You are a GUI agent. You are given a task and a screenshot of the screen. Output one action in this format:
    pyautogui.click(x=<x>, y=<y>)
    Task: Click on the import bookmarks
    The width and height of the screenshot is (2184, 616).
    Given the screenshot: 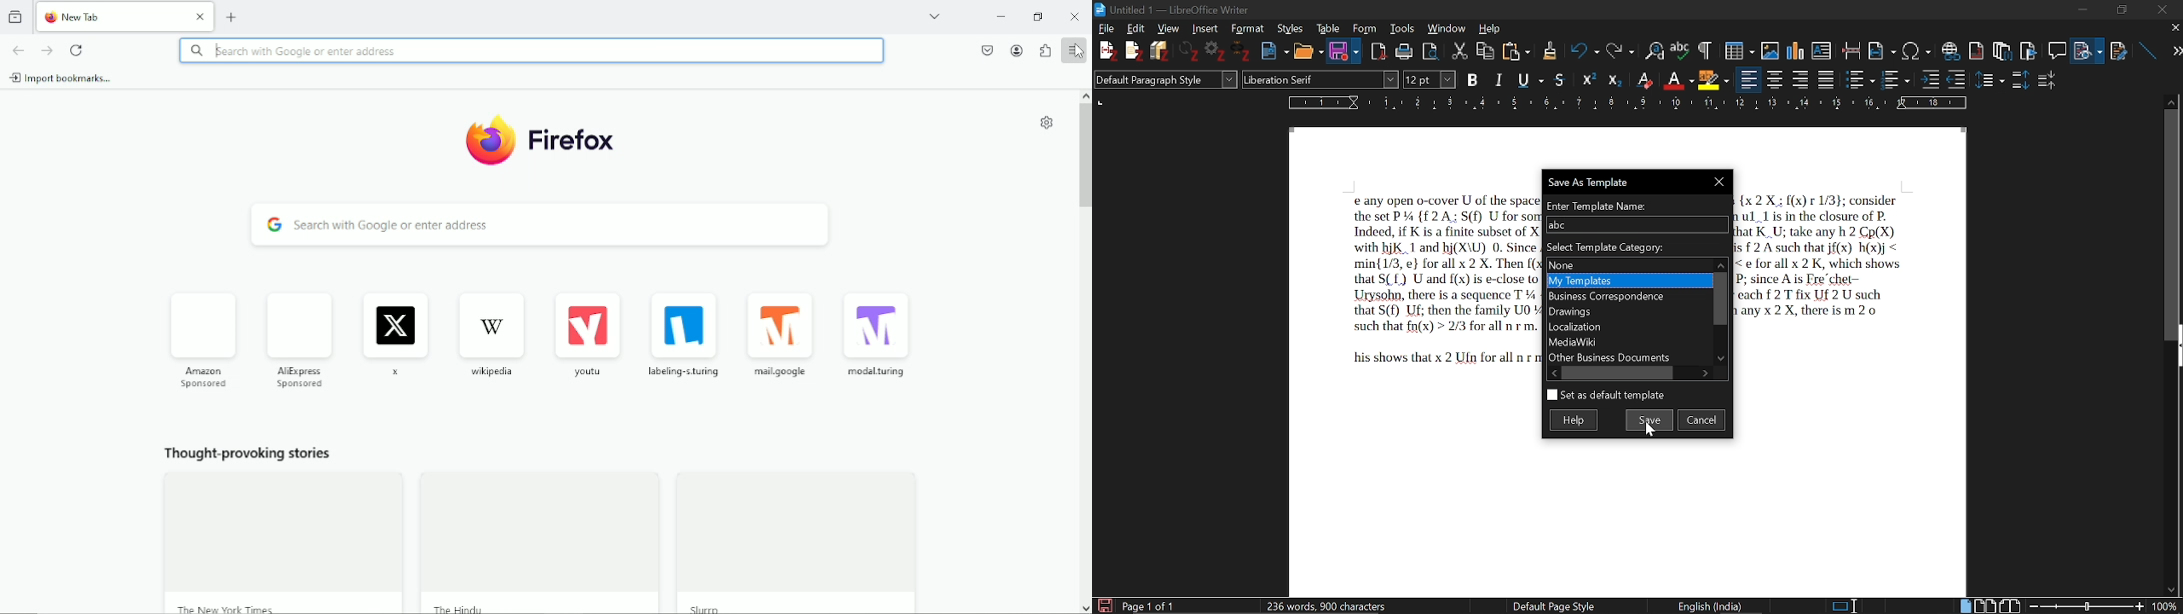 What is the action you would take?
    pyautogui.click(x=70, y=79)
    